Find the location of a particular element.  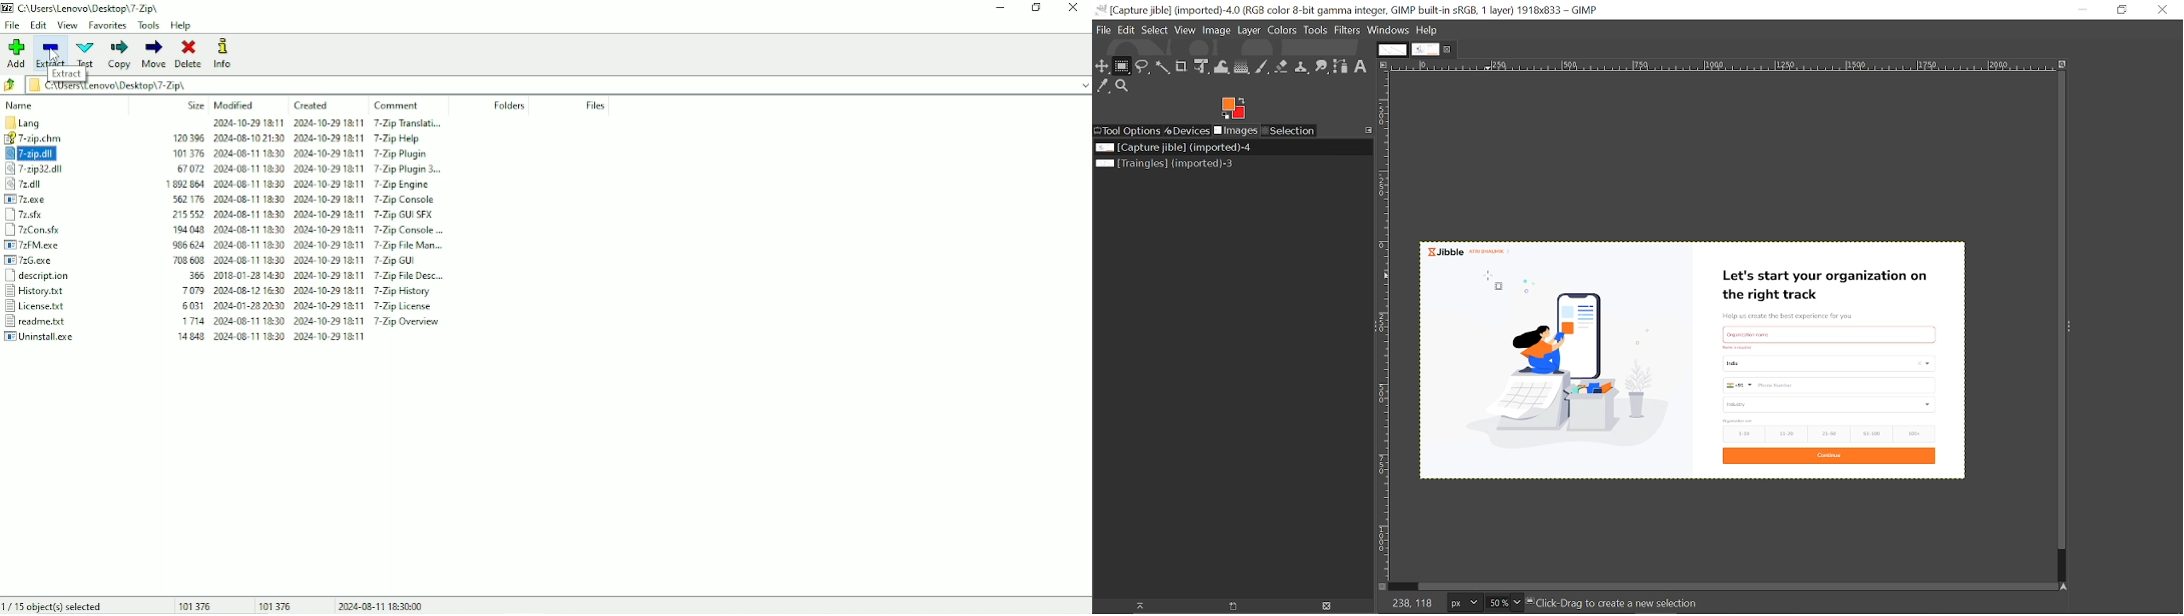

Add is located at coordinates (15, 53).